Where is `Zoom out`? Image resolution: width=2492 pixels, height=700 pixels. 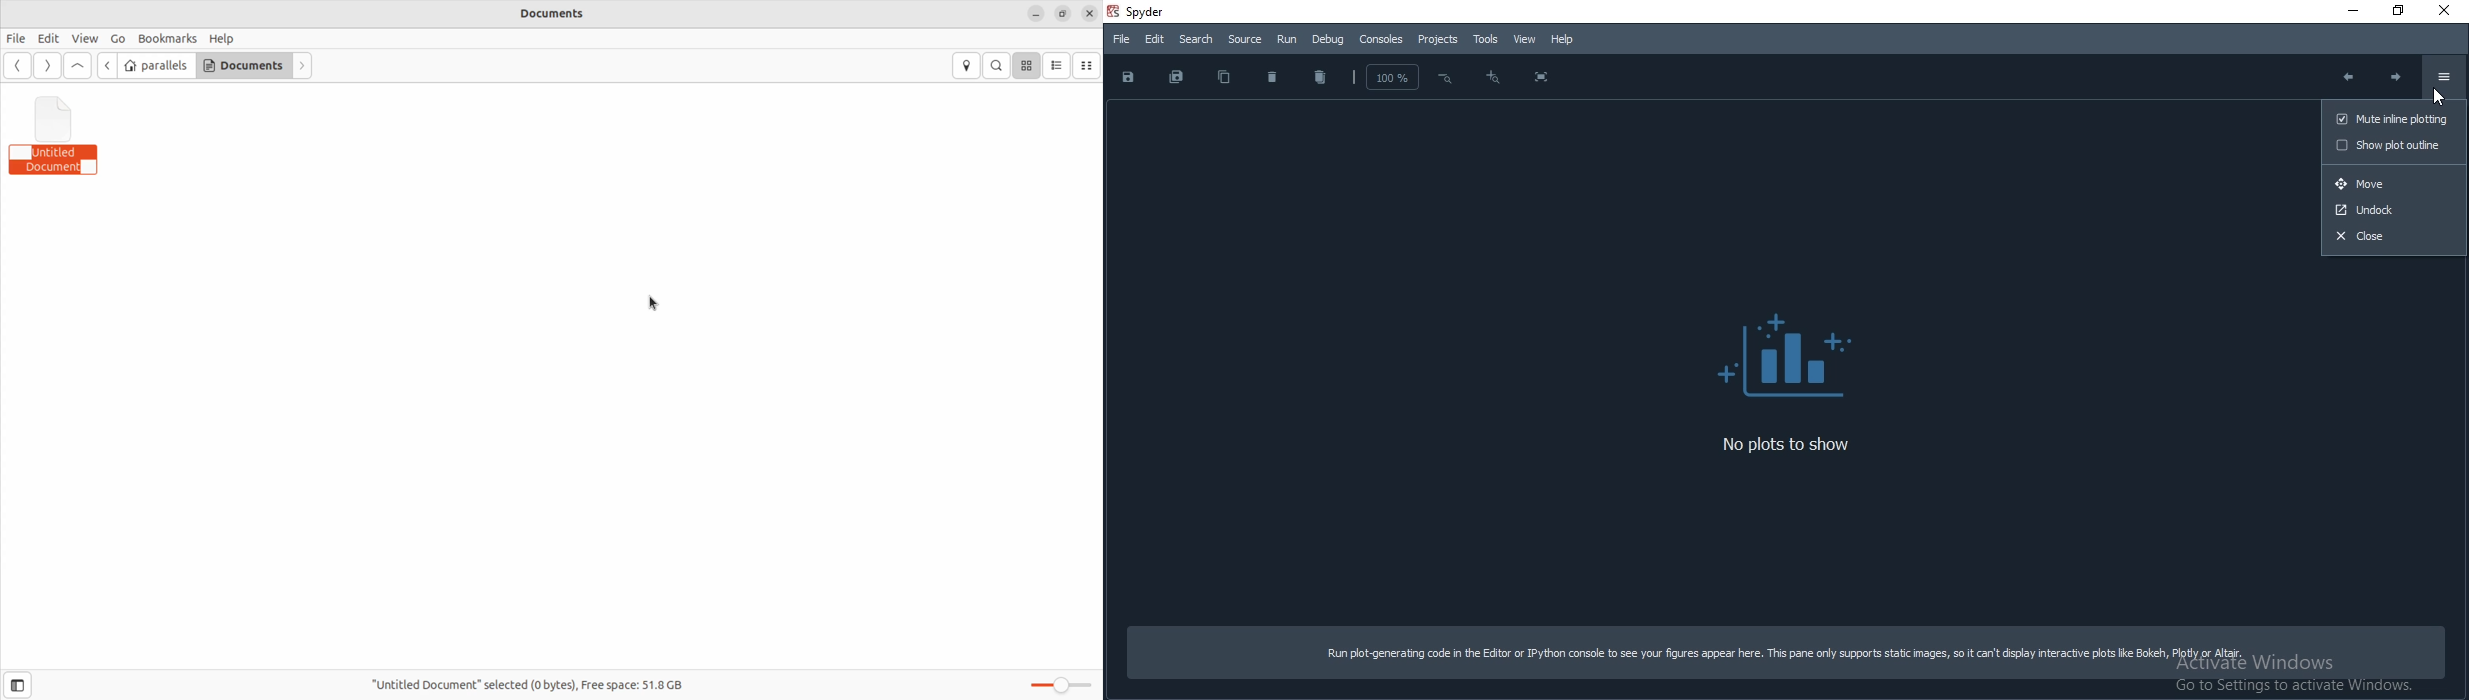
Zoom out is located at coordinates (1492, 80).